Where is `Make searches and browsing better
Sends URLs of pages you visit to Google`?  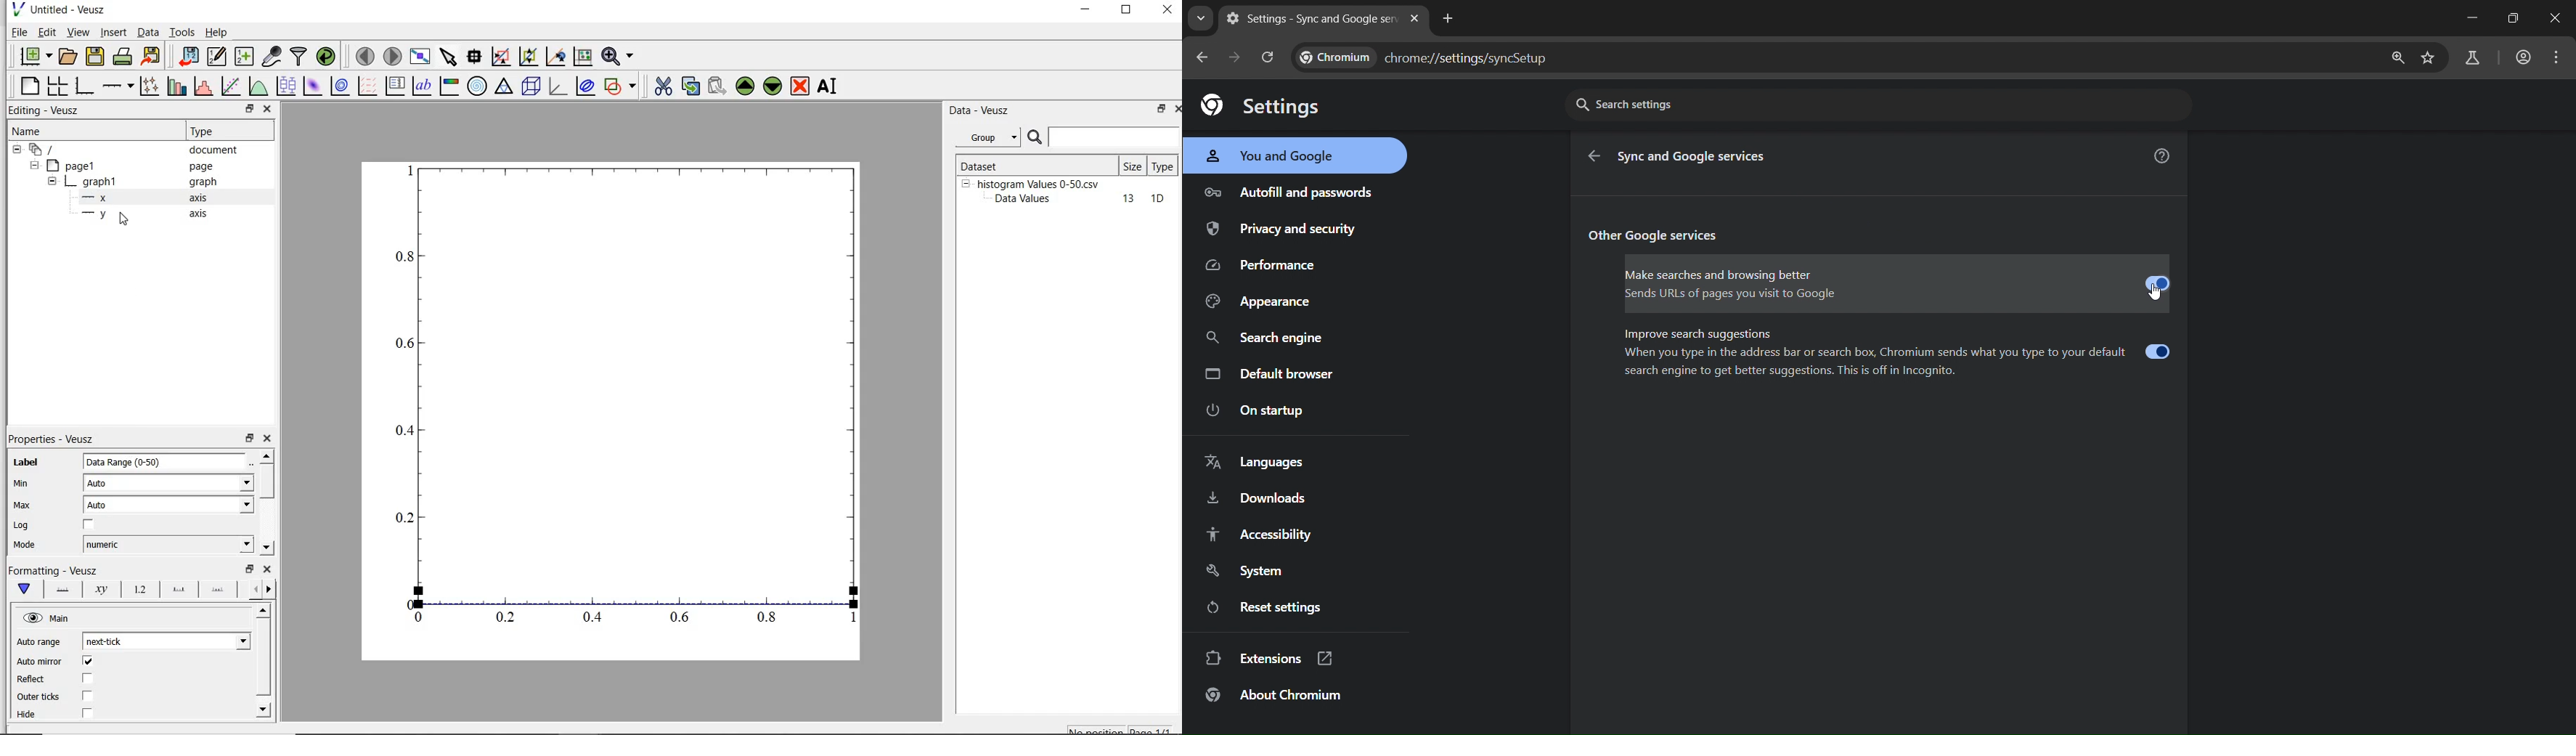 Make searches and browsing better
Sends URLs of pages you visit to Google is located at coordinates (1898, 285).